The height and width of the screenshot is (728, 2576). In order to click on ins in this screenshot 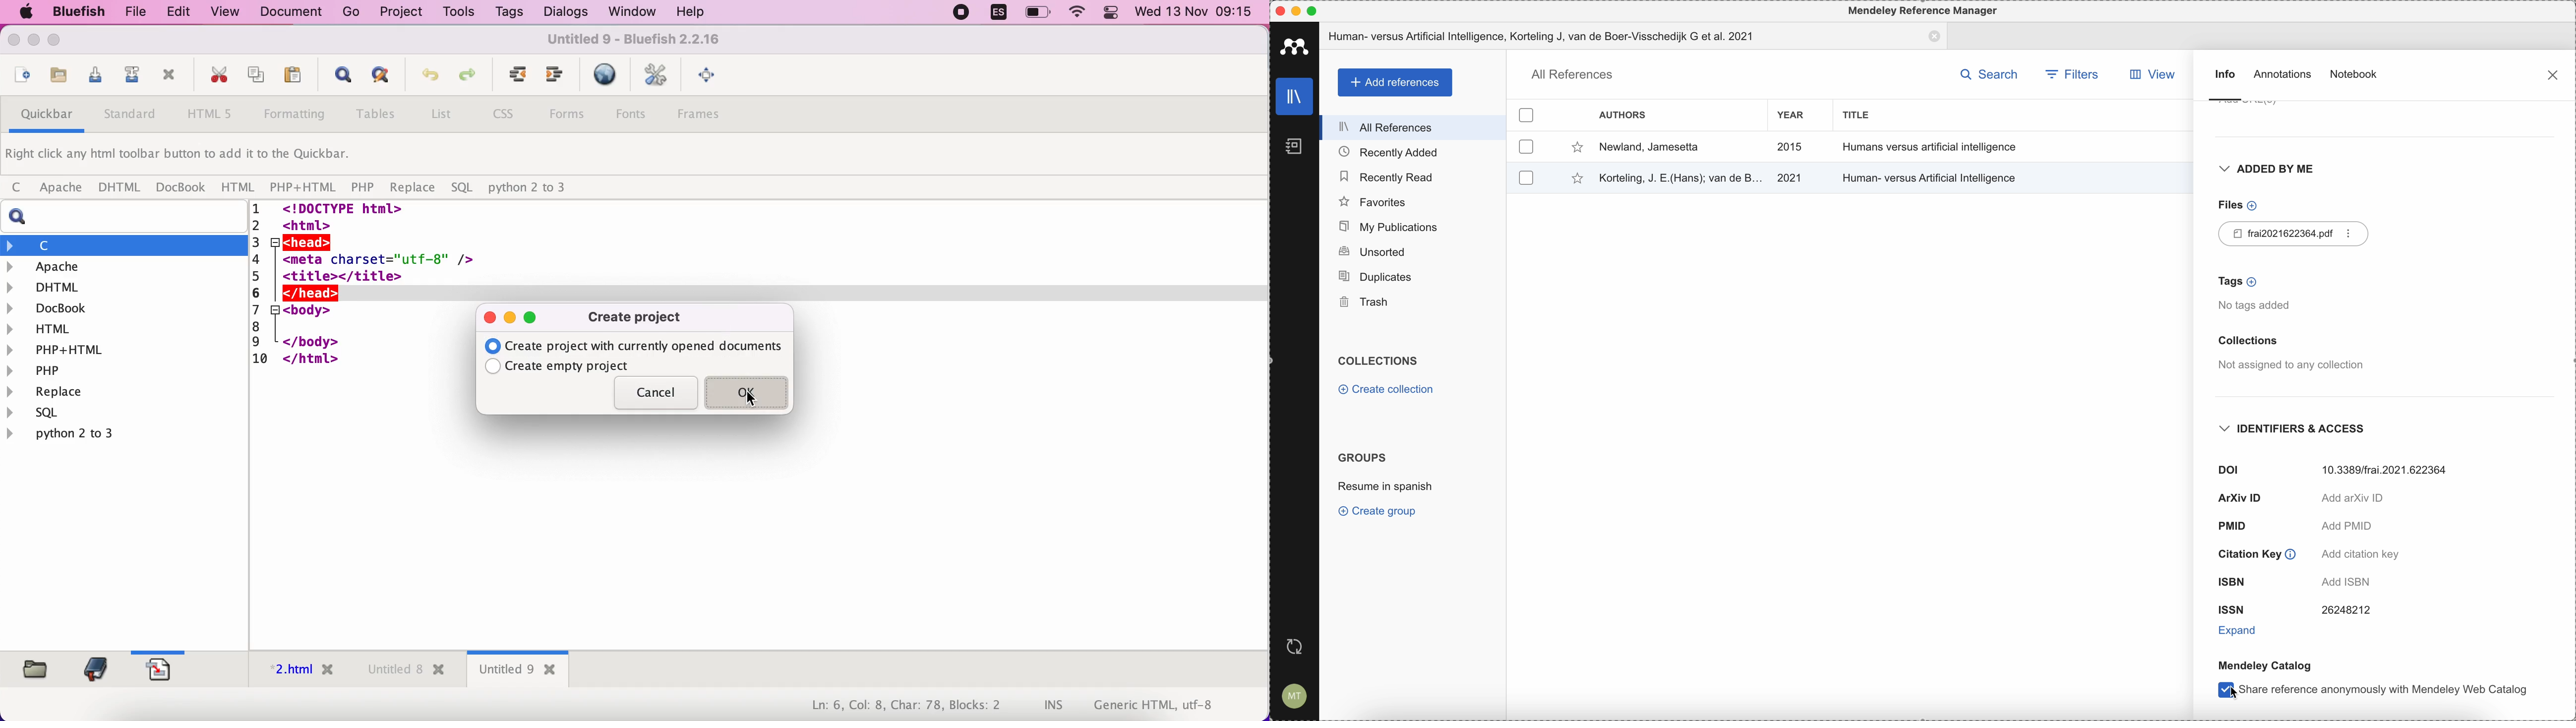, I will do `click(1054, 706)`.